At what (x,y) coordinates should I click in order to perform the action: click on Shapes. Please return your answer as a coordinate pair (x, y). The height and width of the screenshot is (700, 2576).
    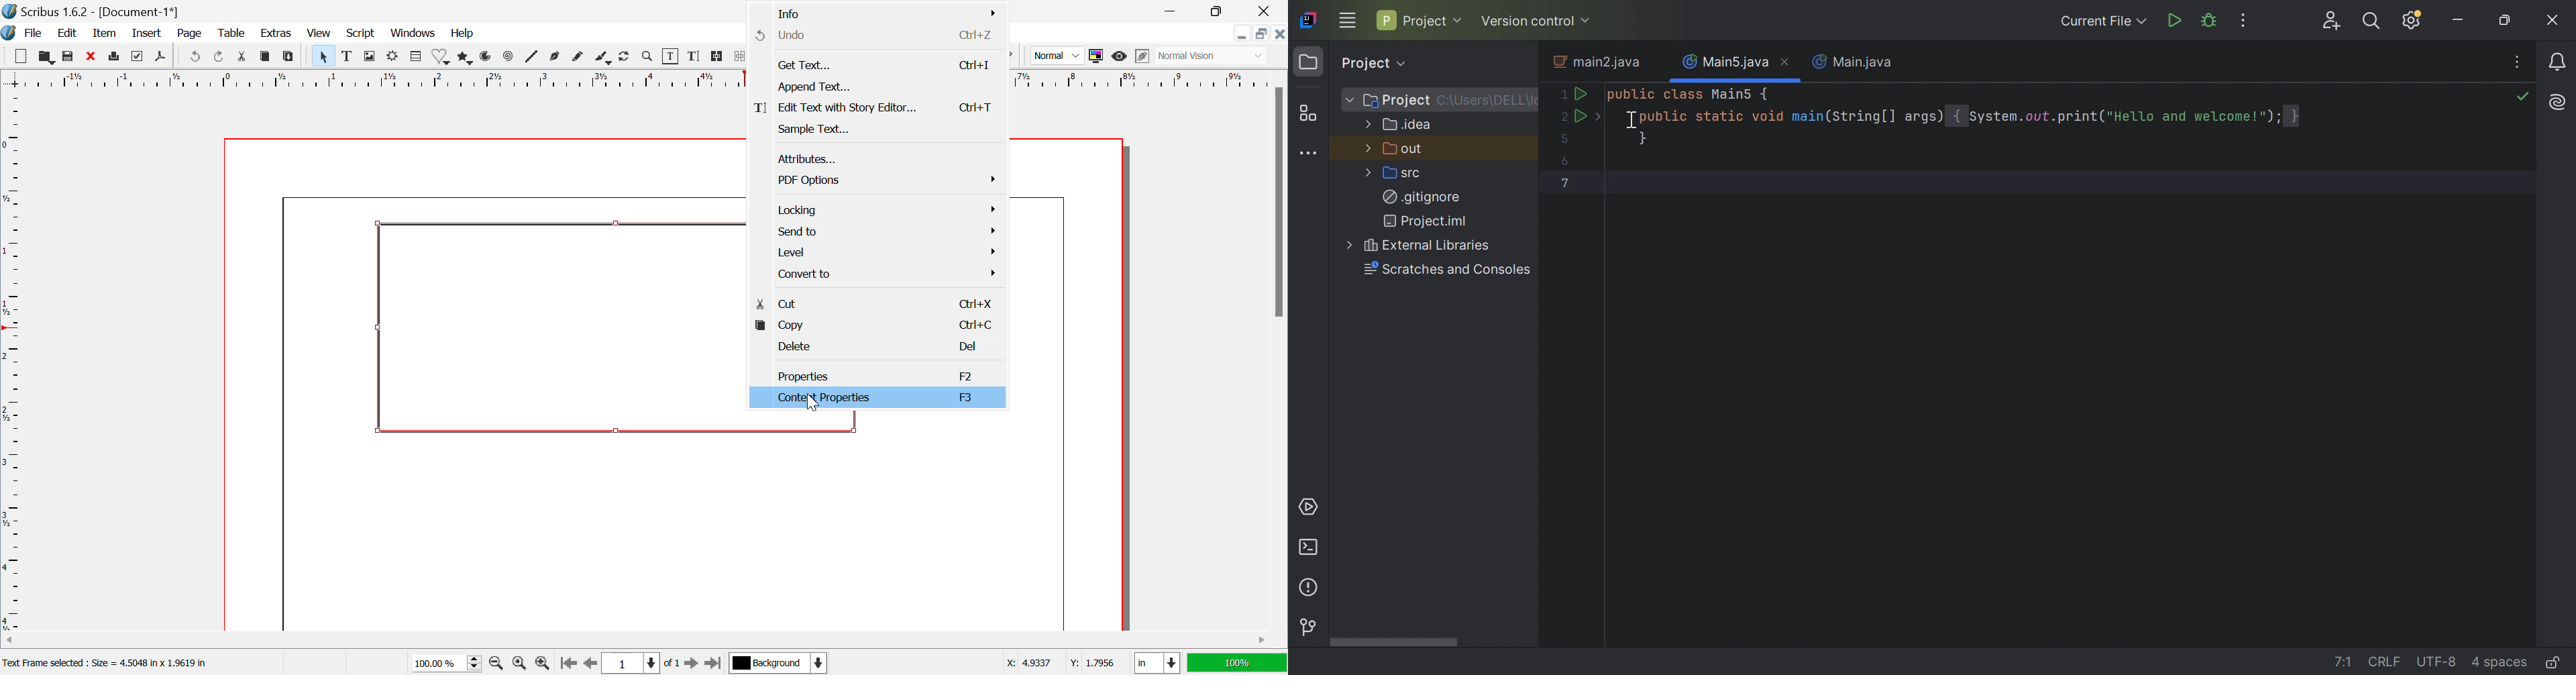
    Looking at the image, I should click on (443, 58).